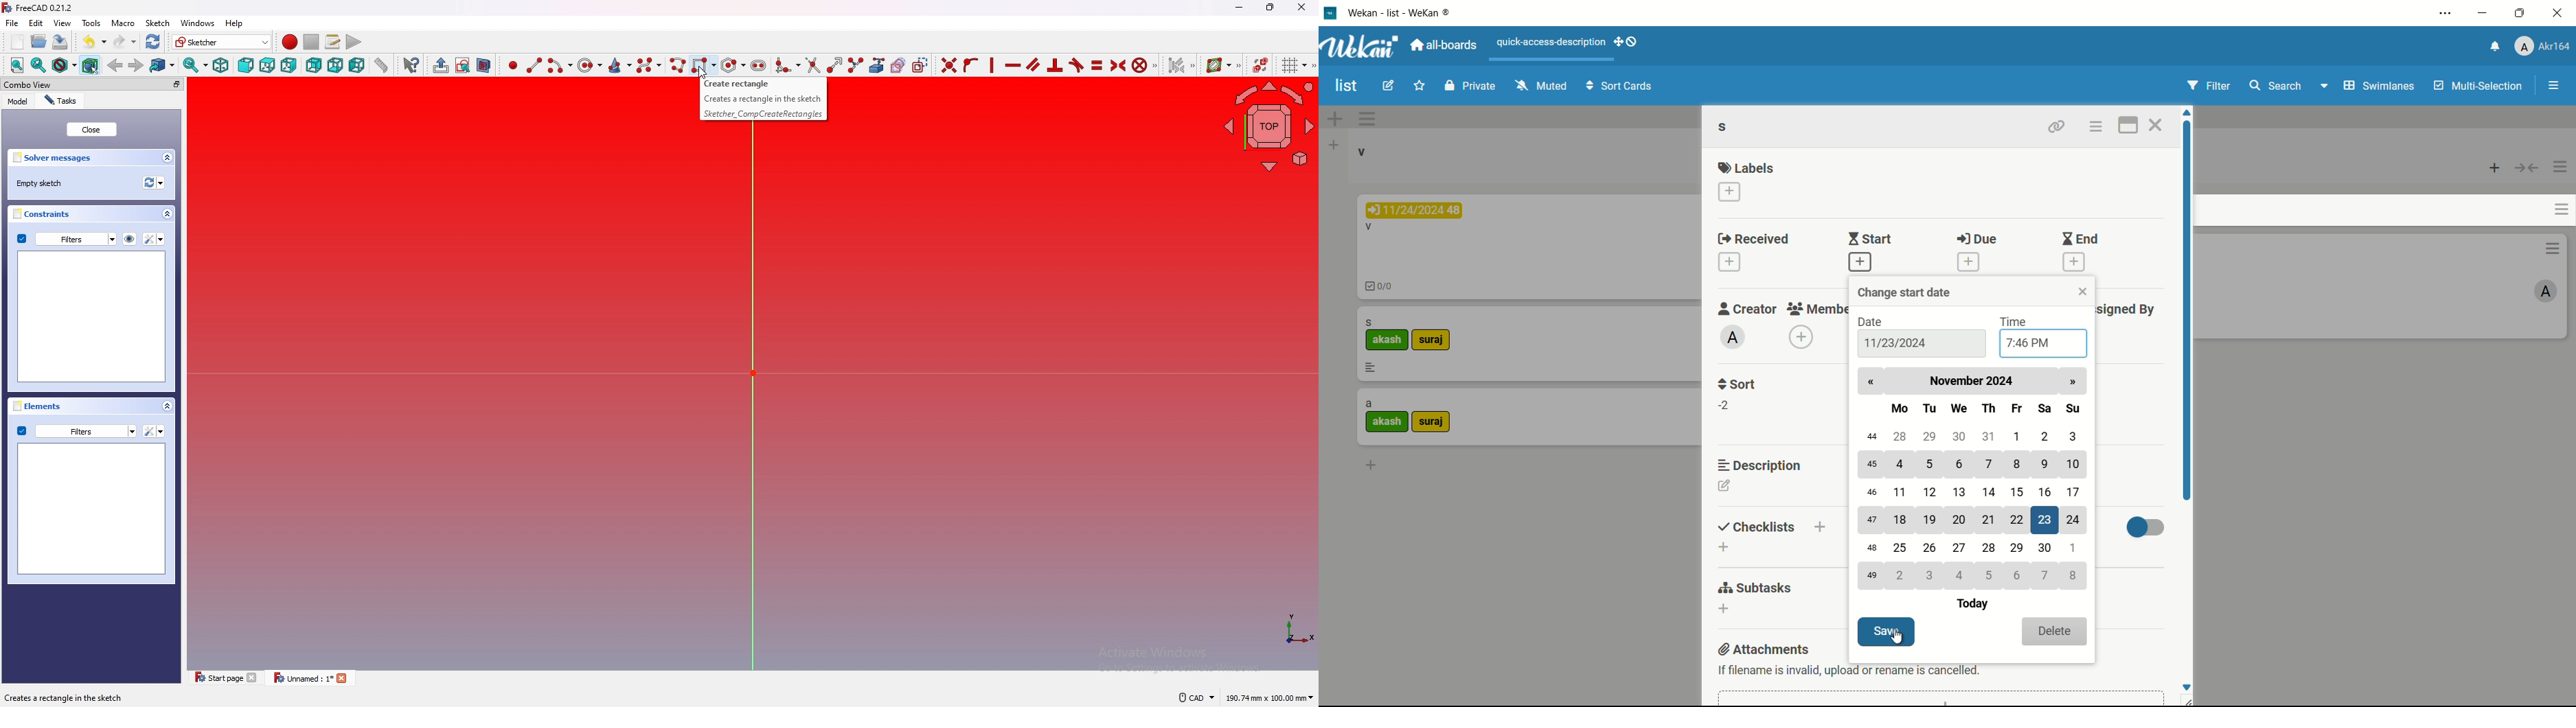  Describe the element at coordinates (91, 507) in the screenshot. I see `preview` at that location.